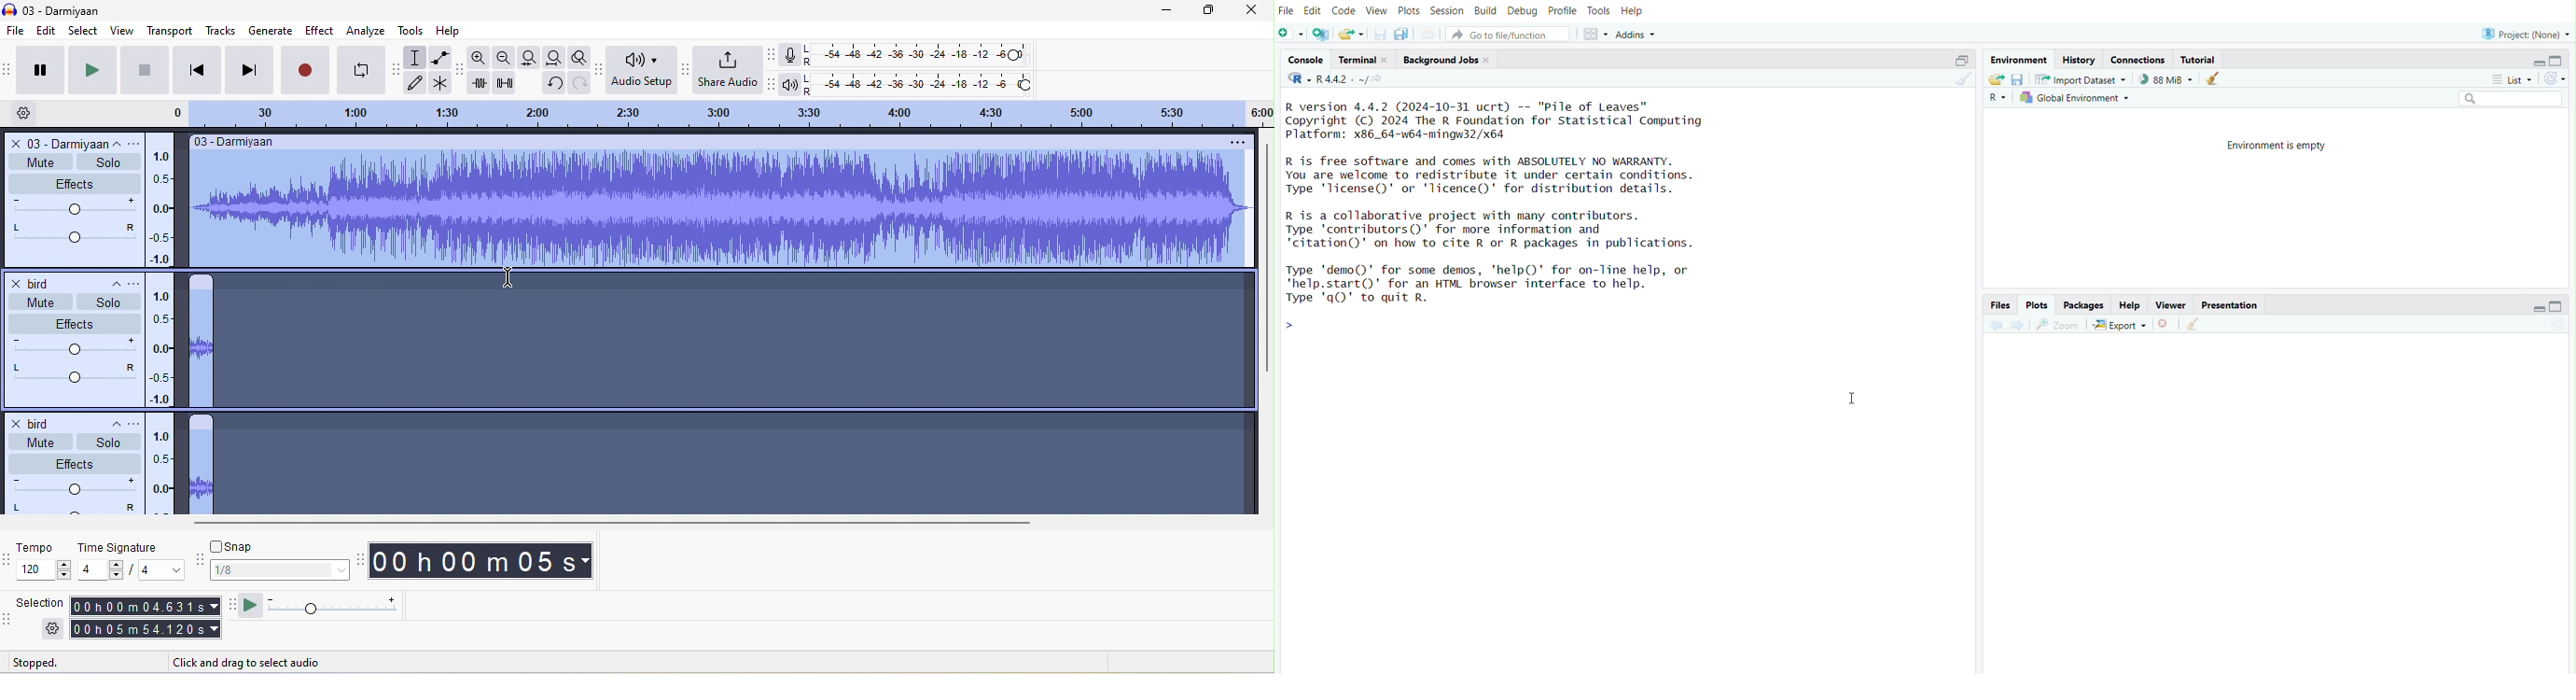 Image resolution: width=2576 pixels, height=700 pixels. Describe the element at coordinates (1518, 284) in the screenshot. I see `details of R demo and help` at that location.